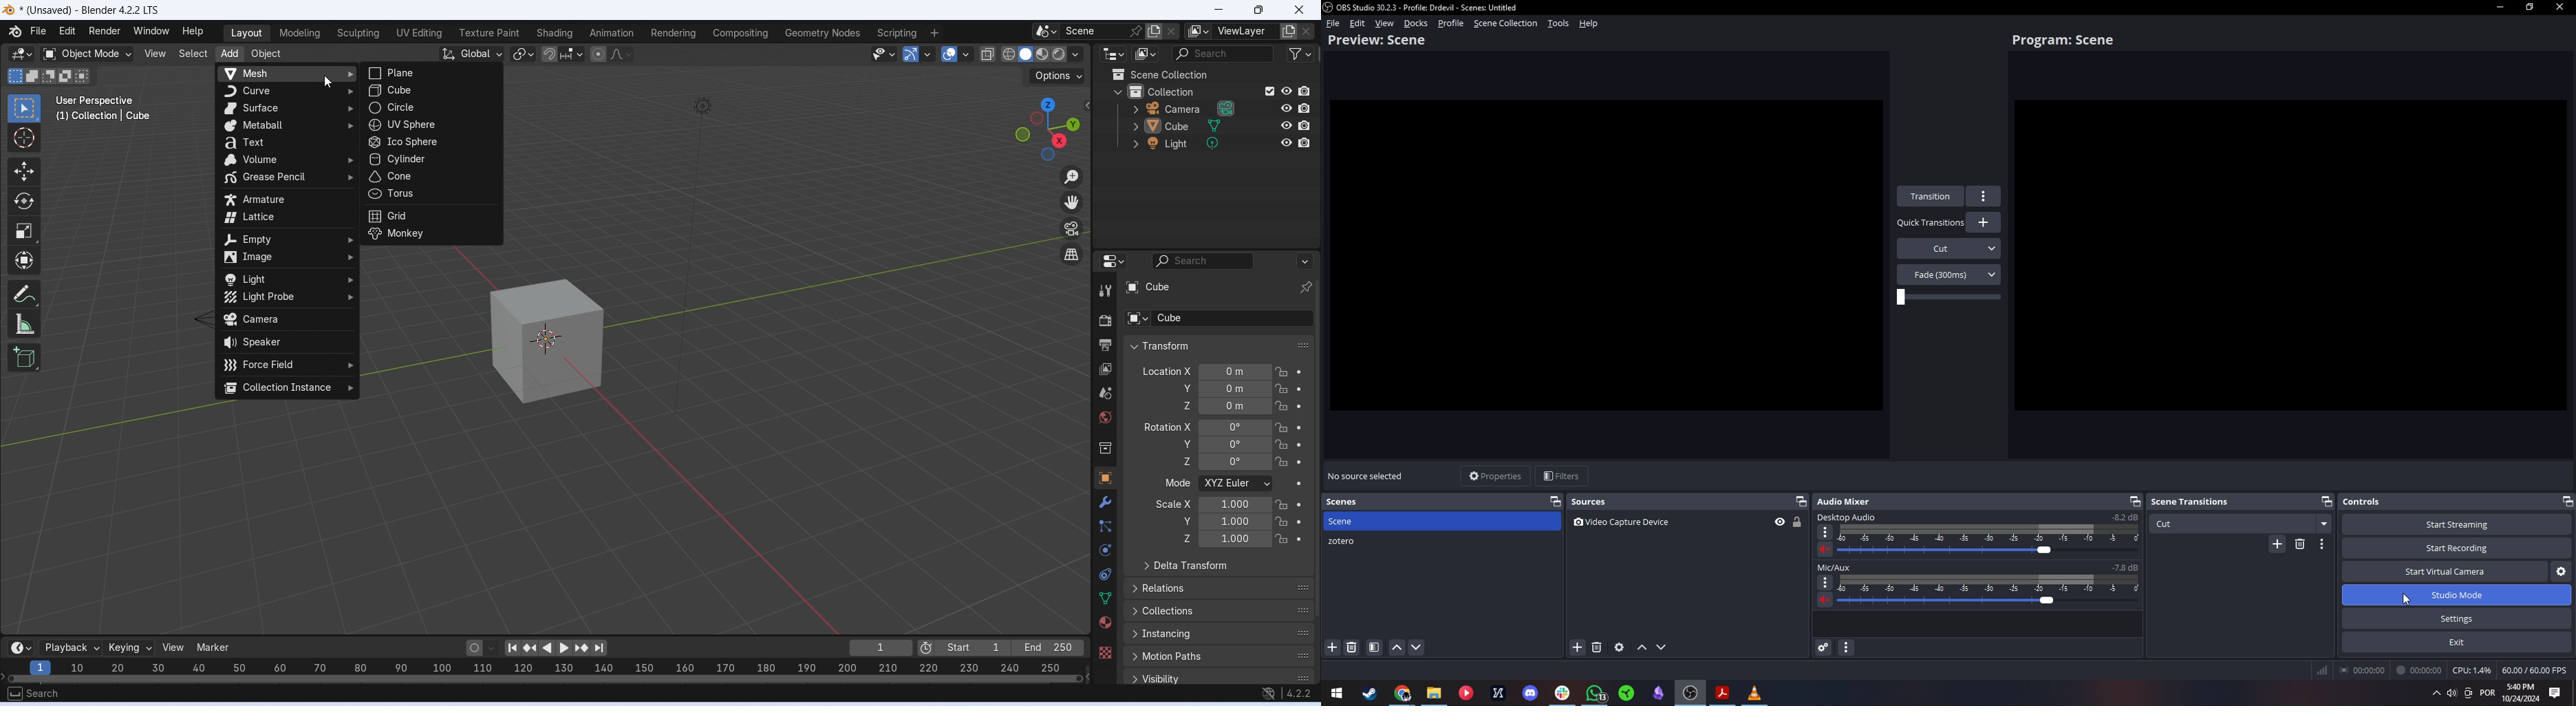 This screenshot has width=2576, height=728. Describe the element at coordinates (1443, 540) in the screenshot. I see `zotero` at that location.